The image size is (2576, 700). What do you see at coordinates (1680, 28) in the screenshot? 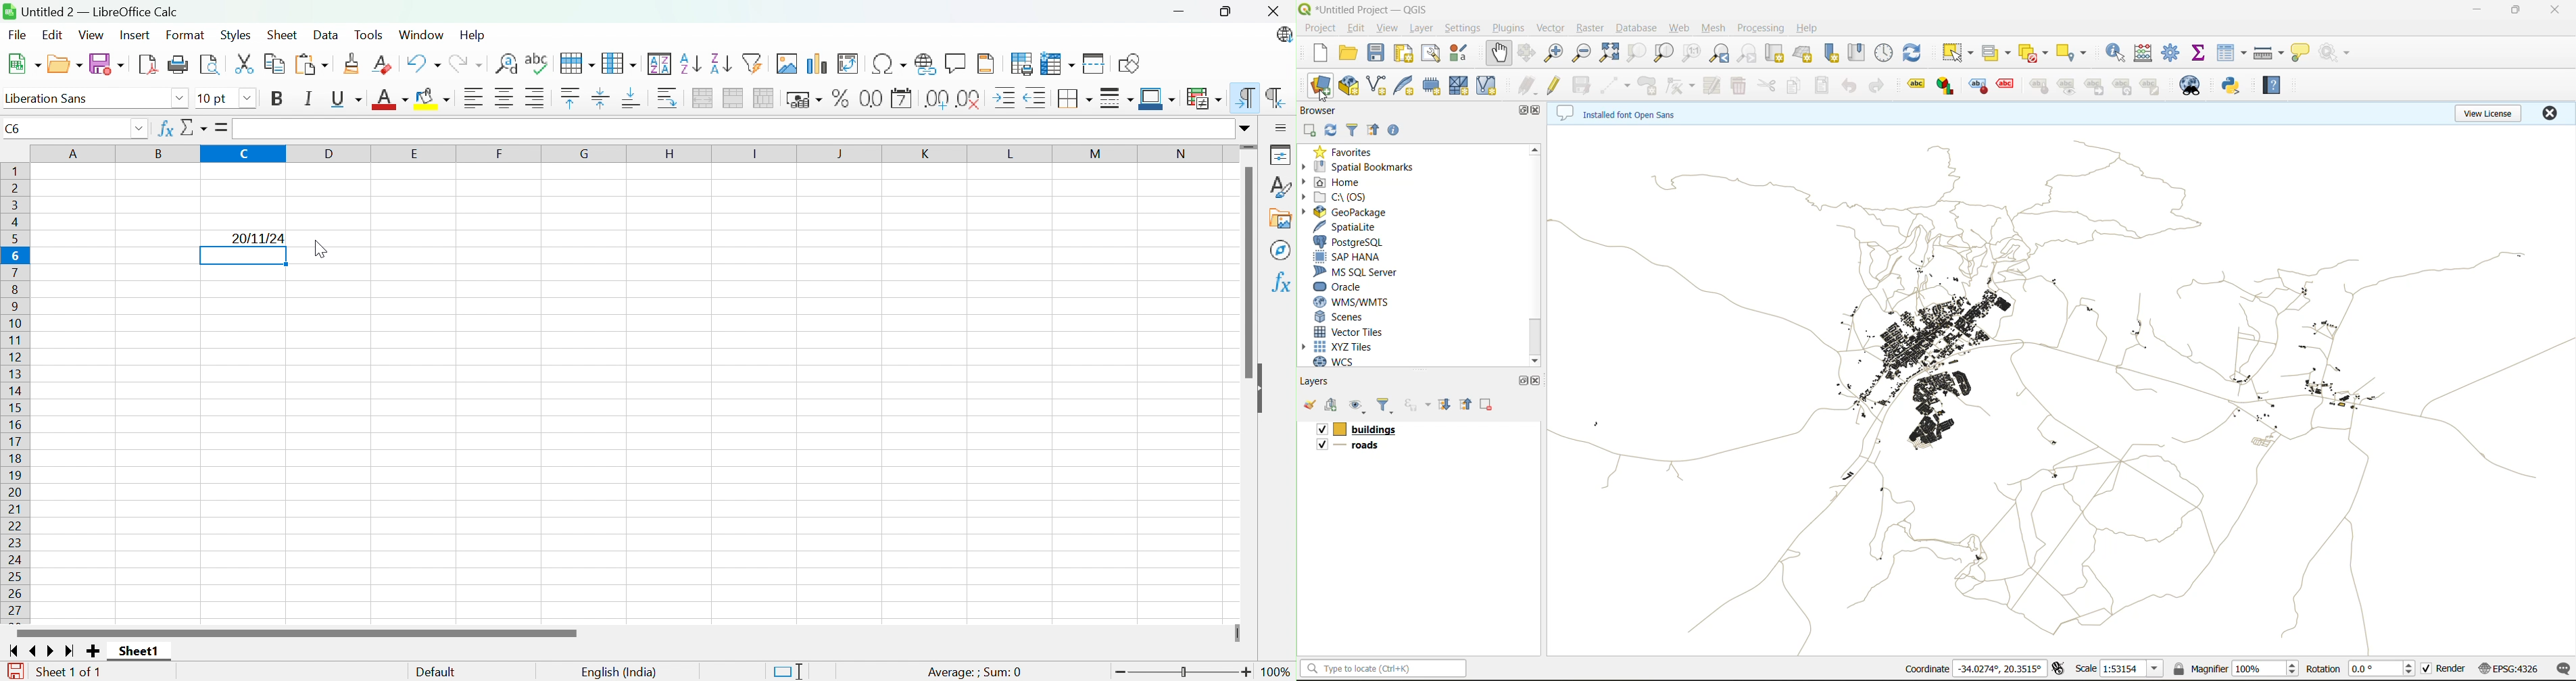
I see `web` at bounding box center [1680, 28].